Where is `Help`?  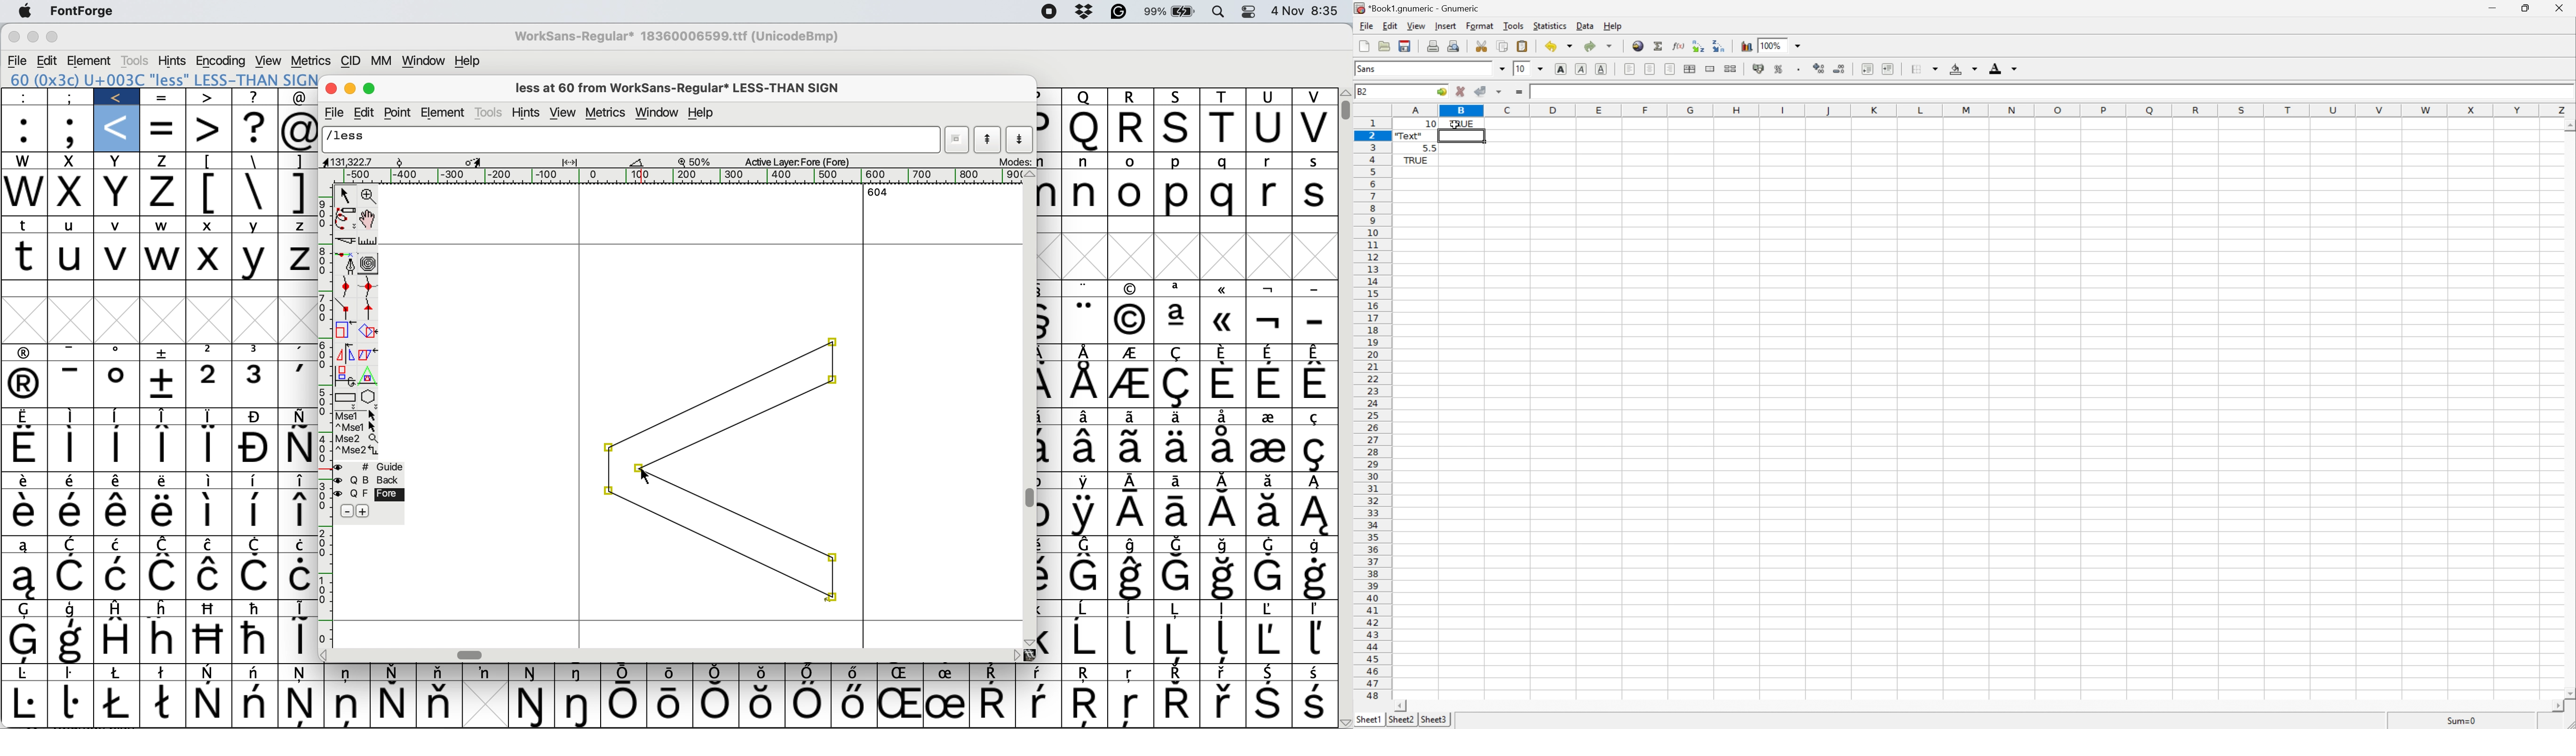
Help is located at coordinates (1615, 25).